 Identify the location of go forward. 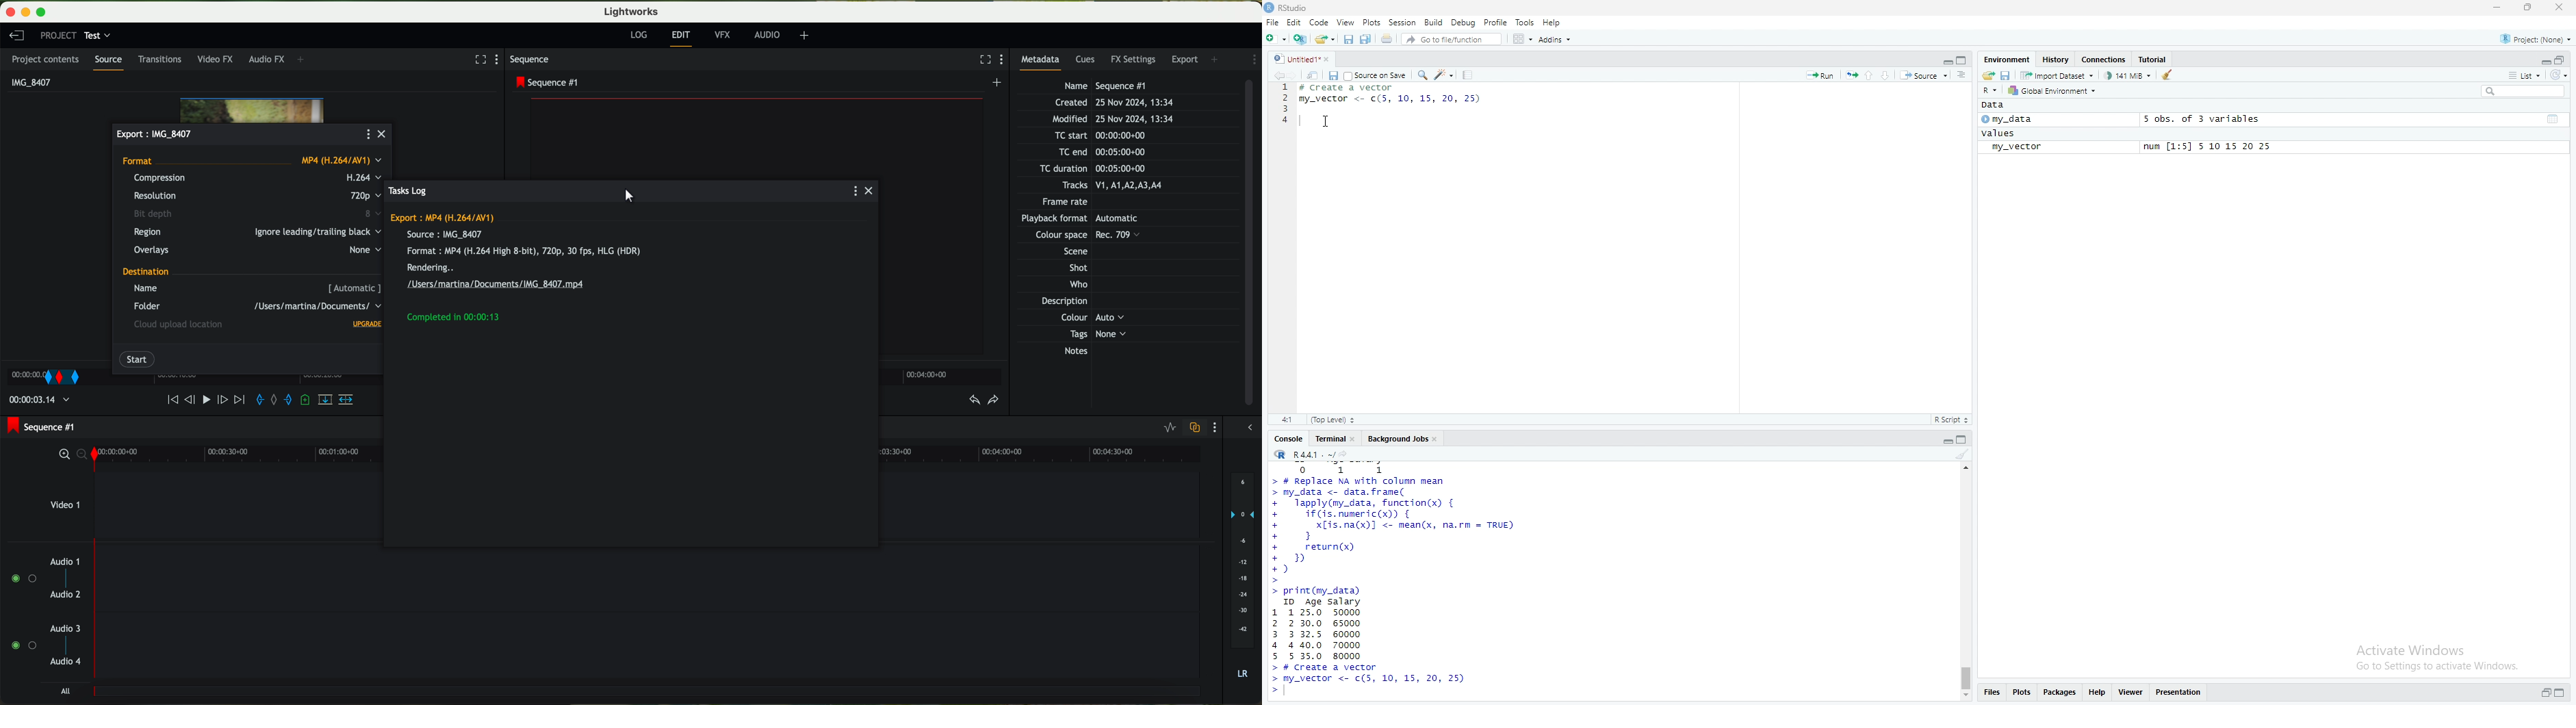
(1296, 76).